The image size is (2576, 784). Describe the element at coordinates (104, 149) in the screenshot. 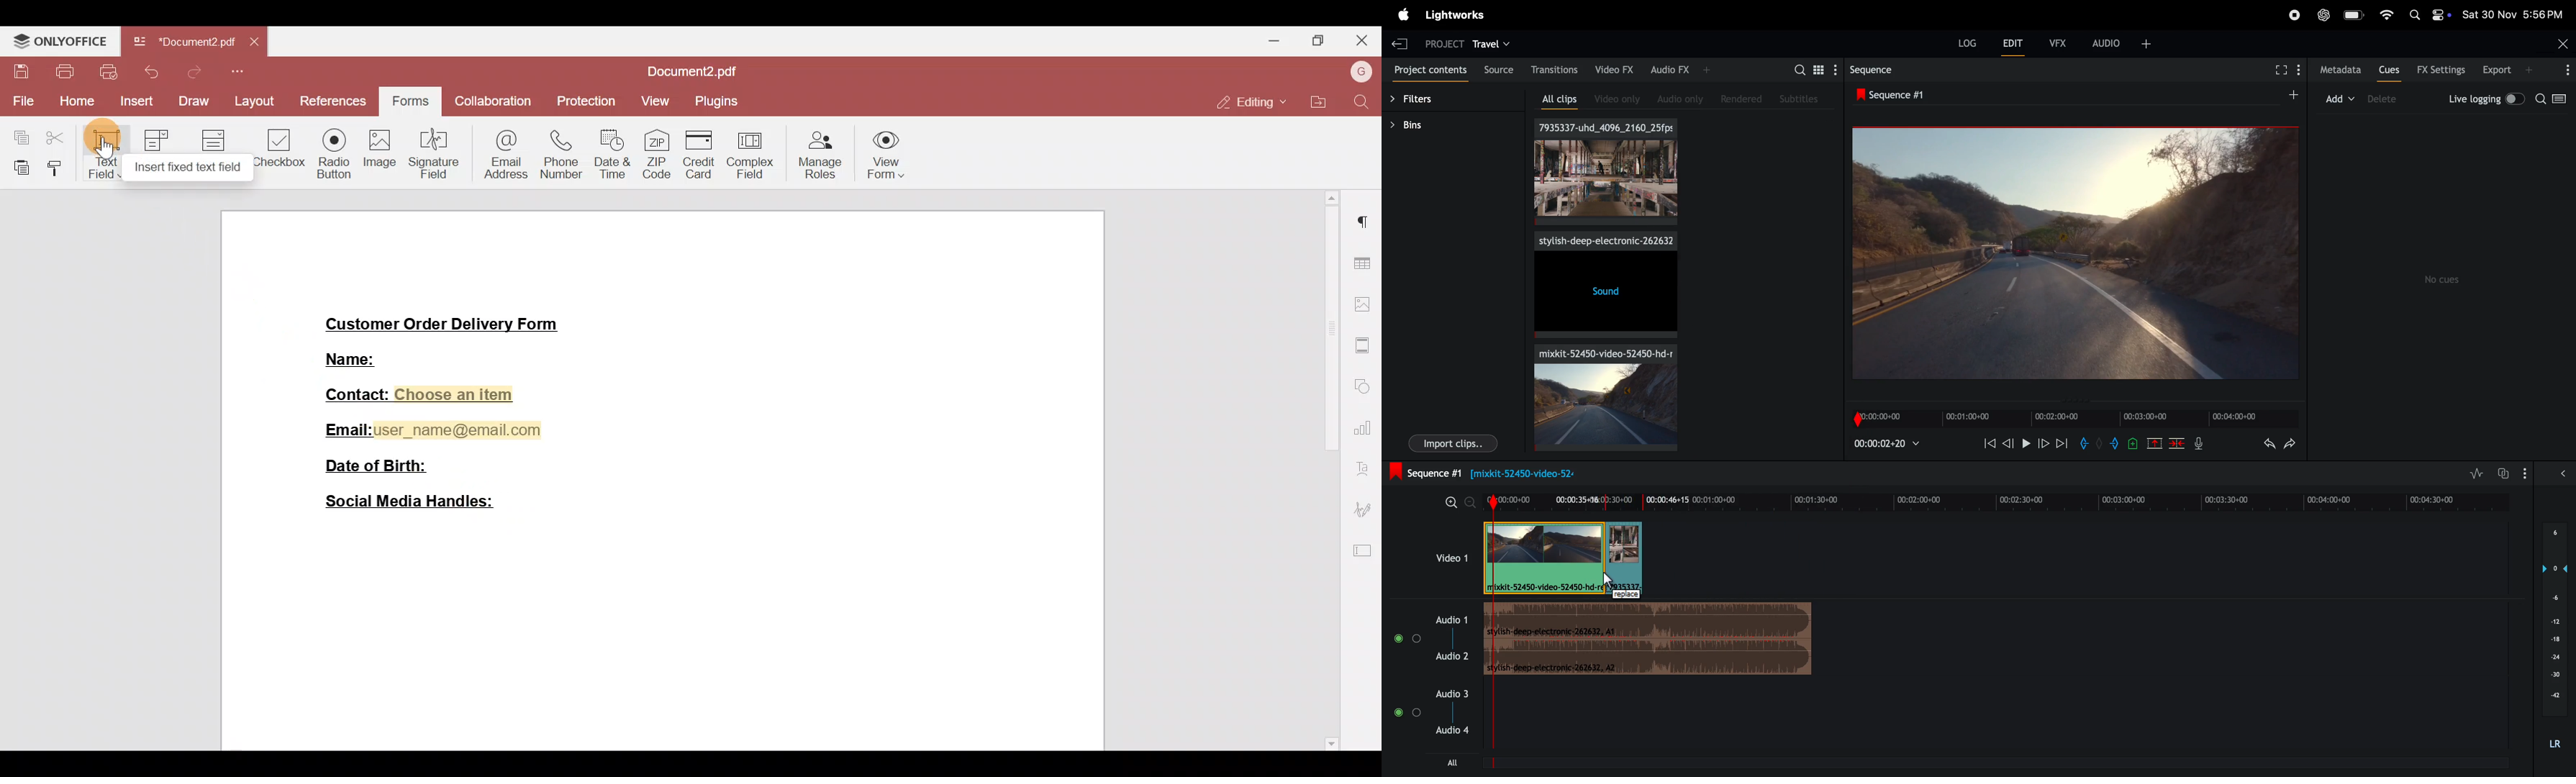

I see `Cursor` at that location.